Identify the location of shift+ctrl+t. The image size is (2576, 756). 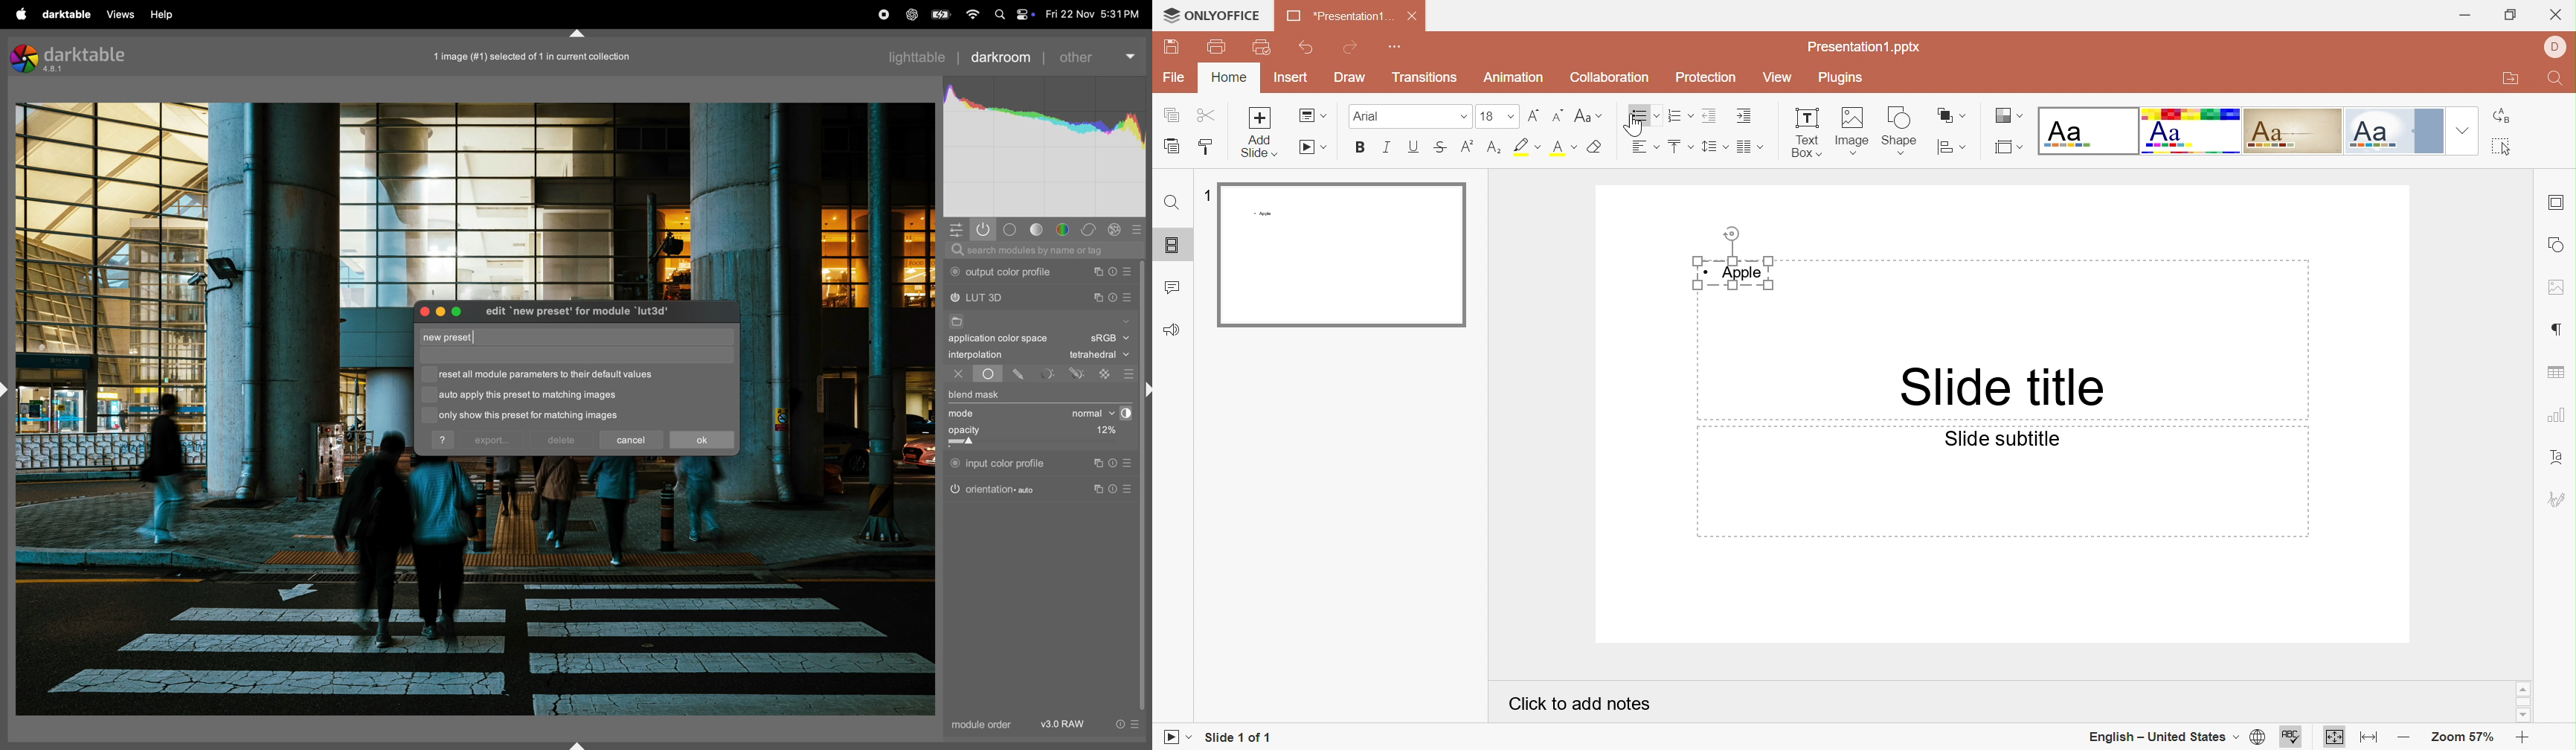
(575, 34).